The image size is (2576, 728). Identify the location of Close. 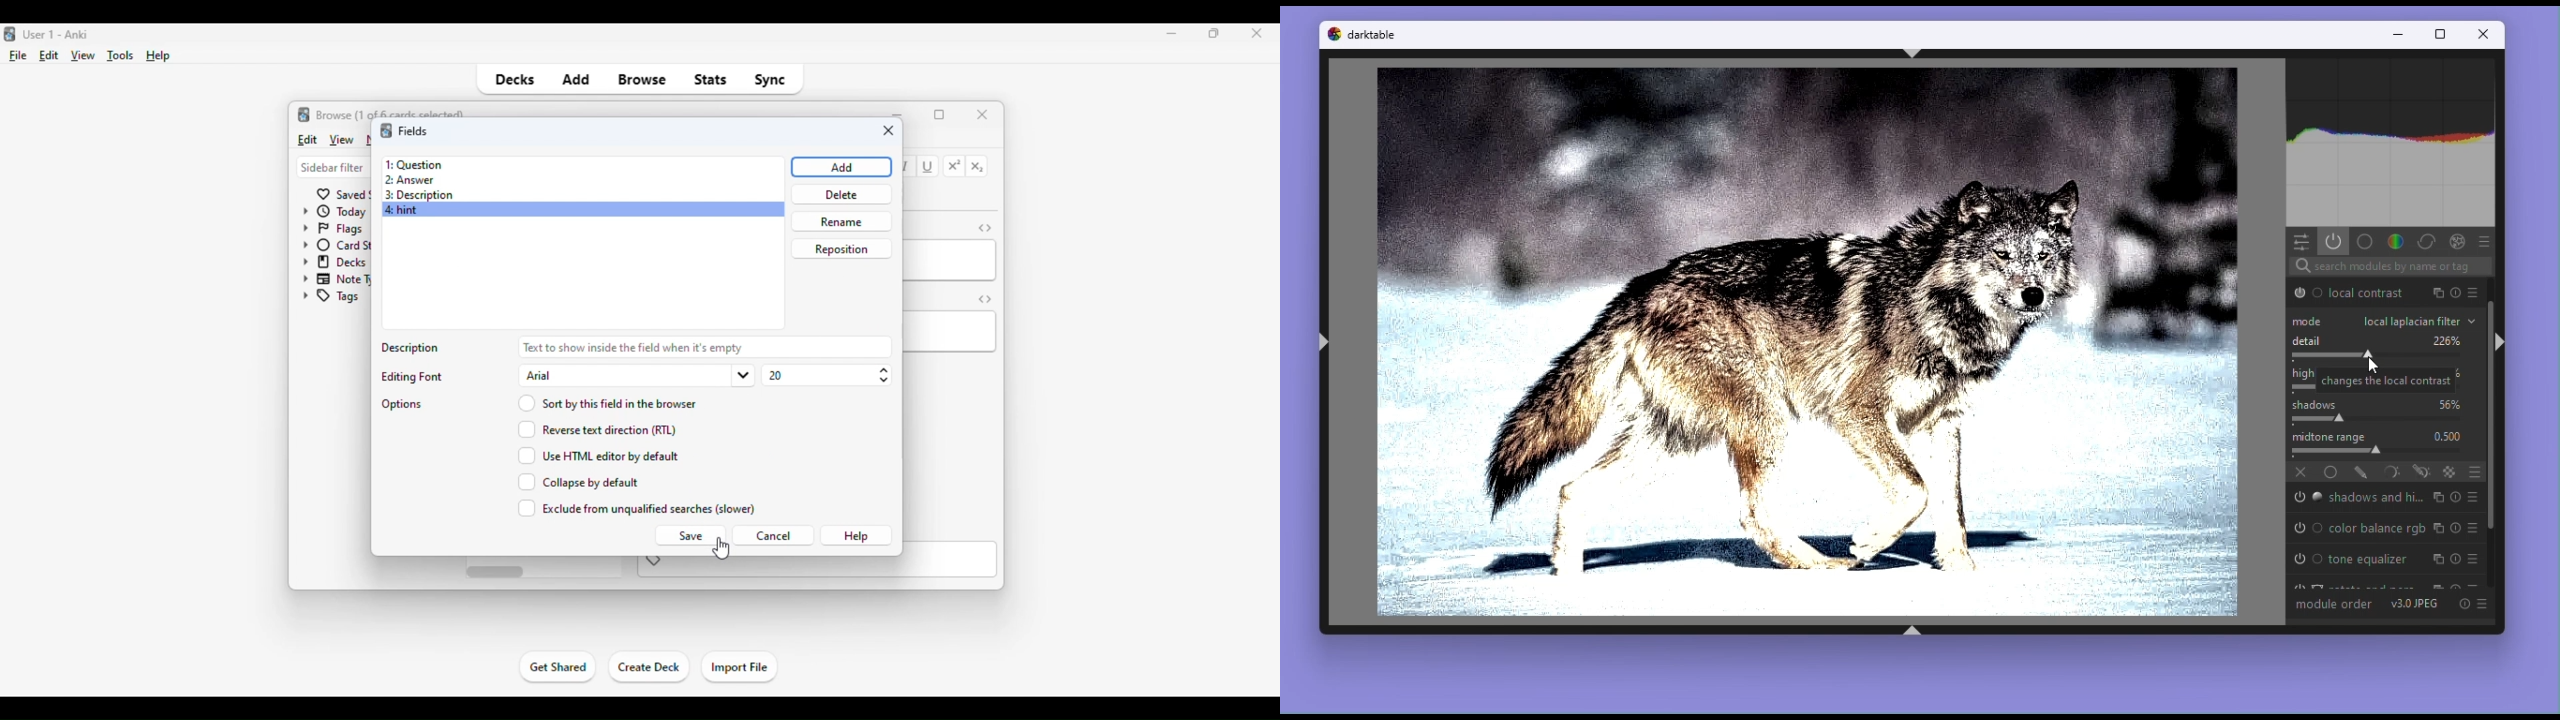
(2484, 35).